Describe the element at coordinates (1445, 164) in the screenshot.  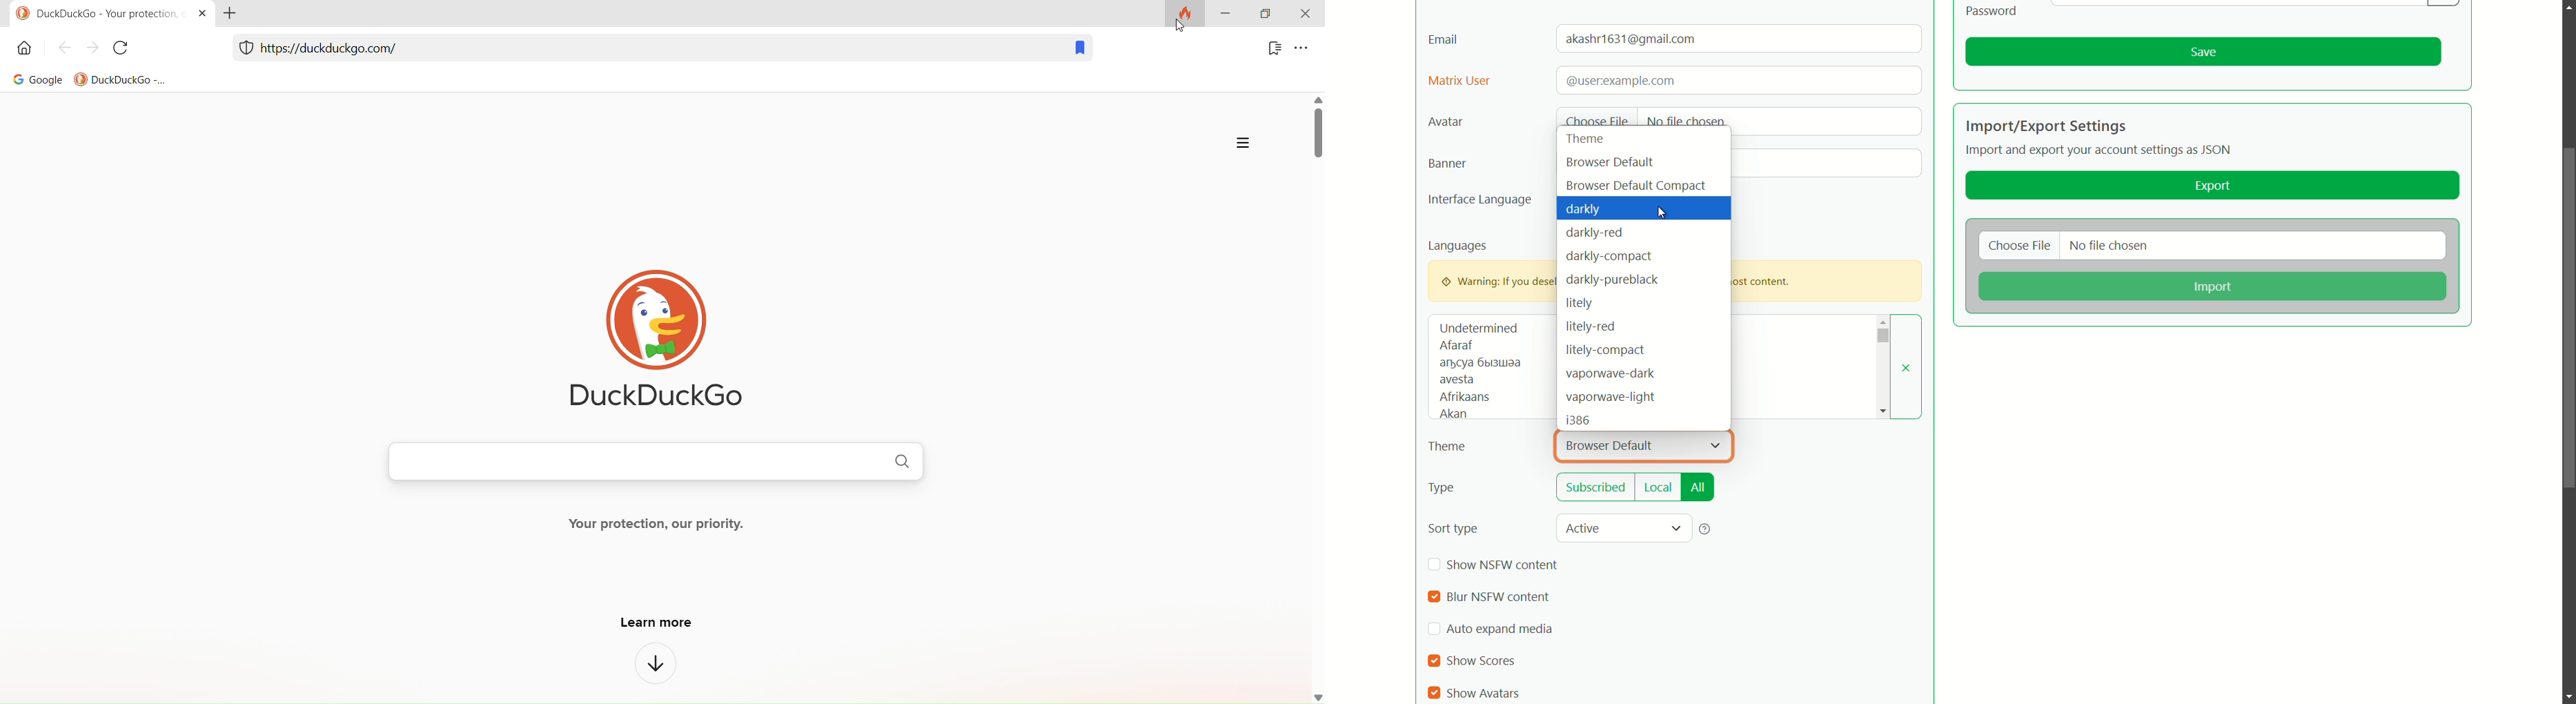
I see `banner` at that location.